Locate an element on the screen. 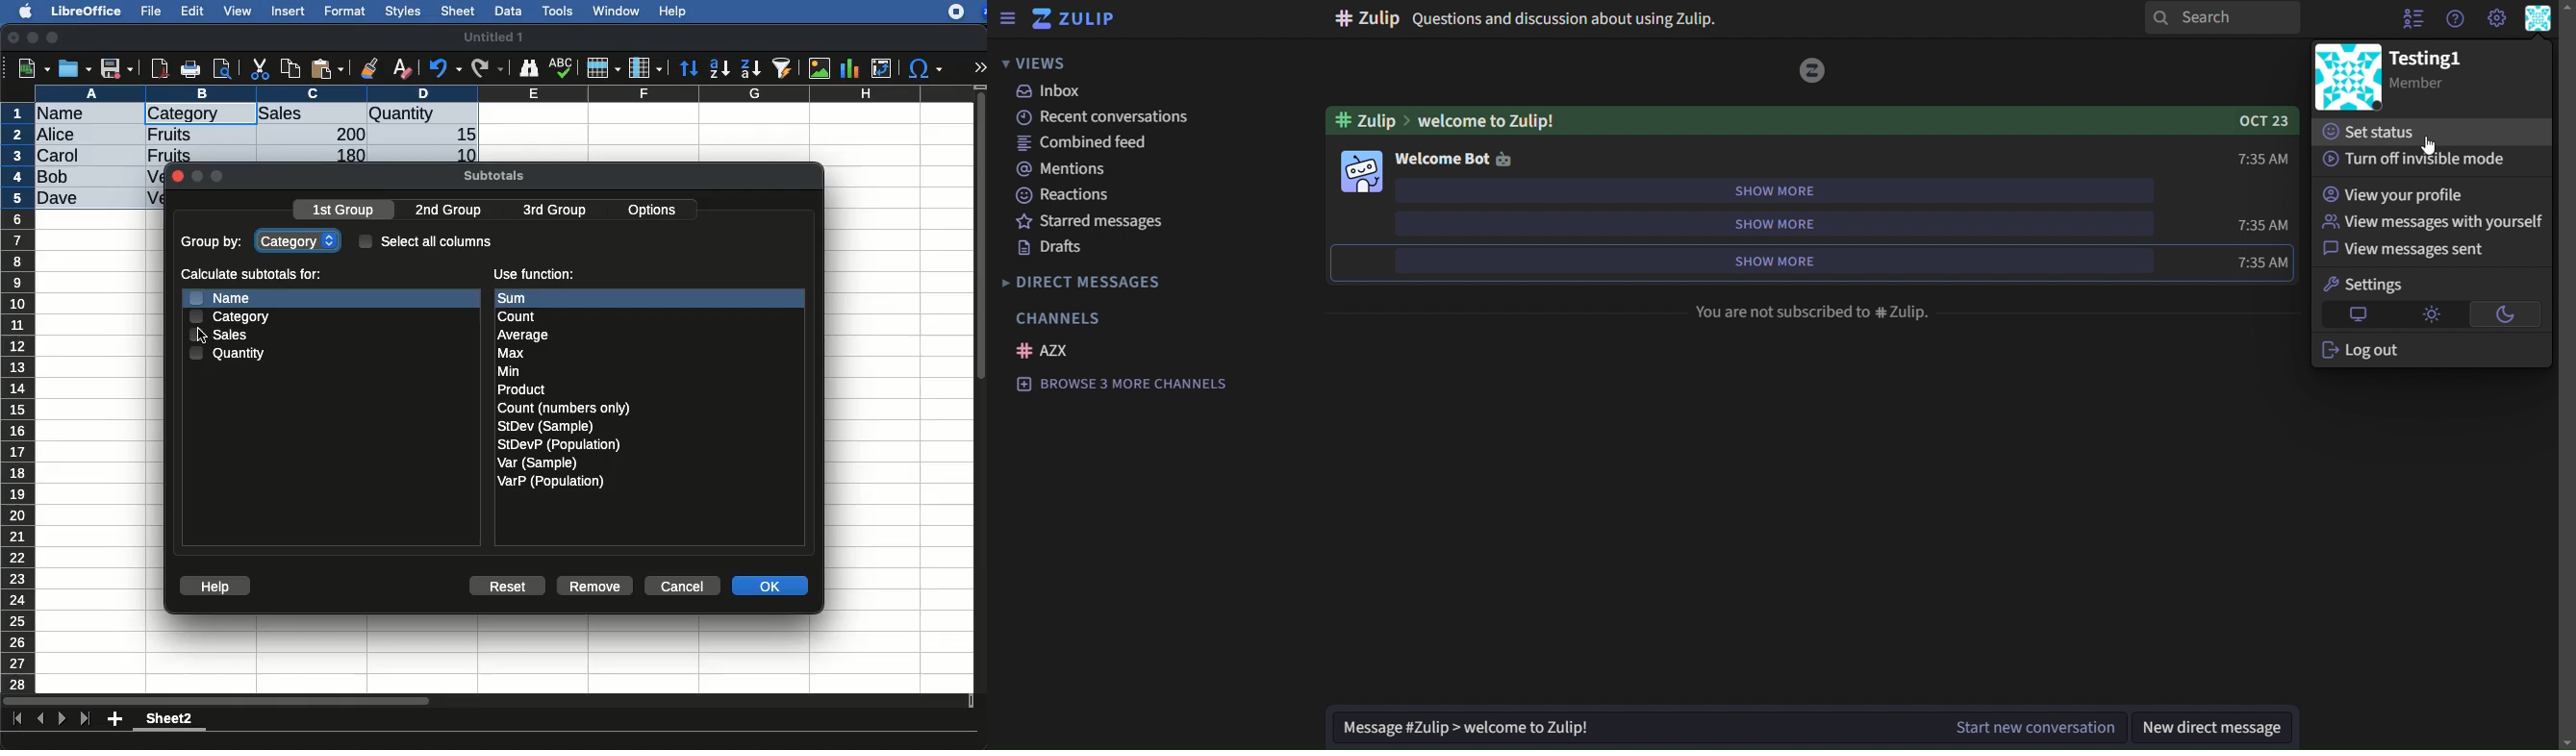  inbox is located at coordinates (1052, 93).